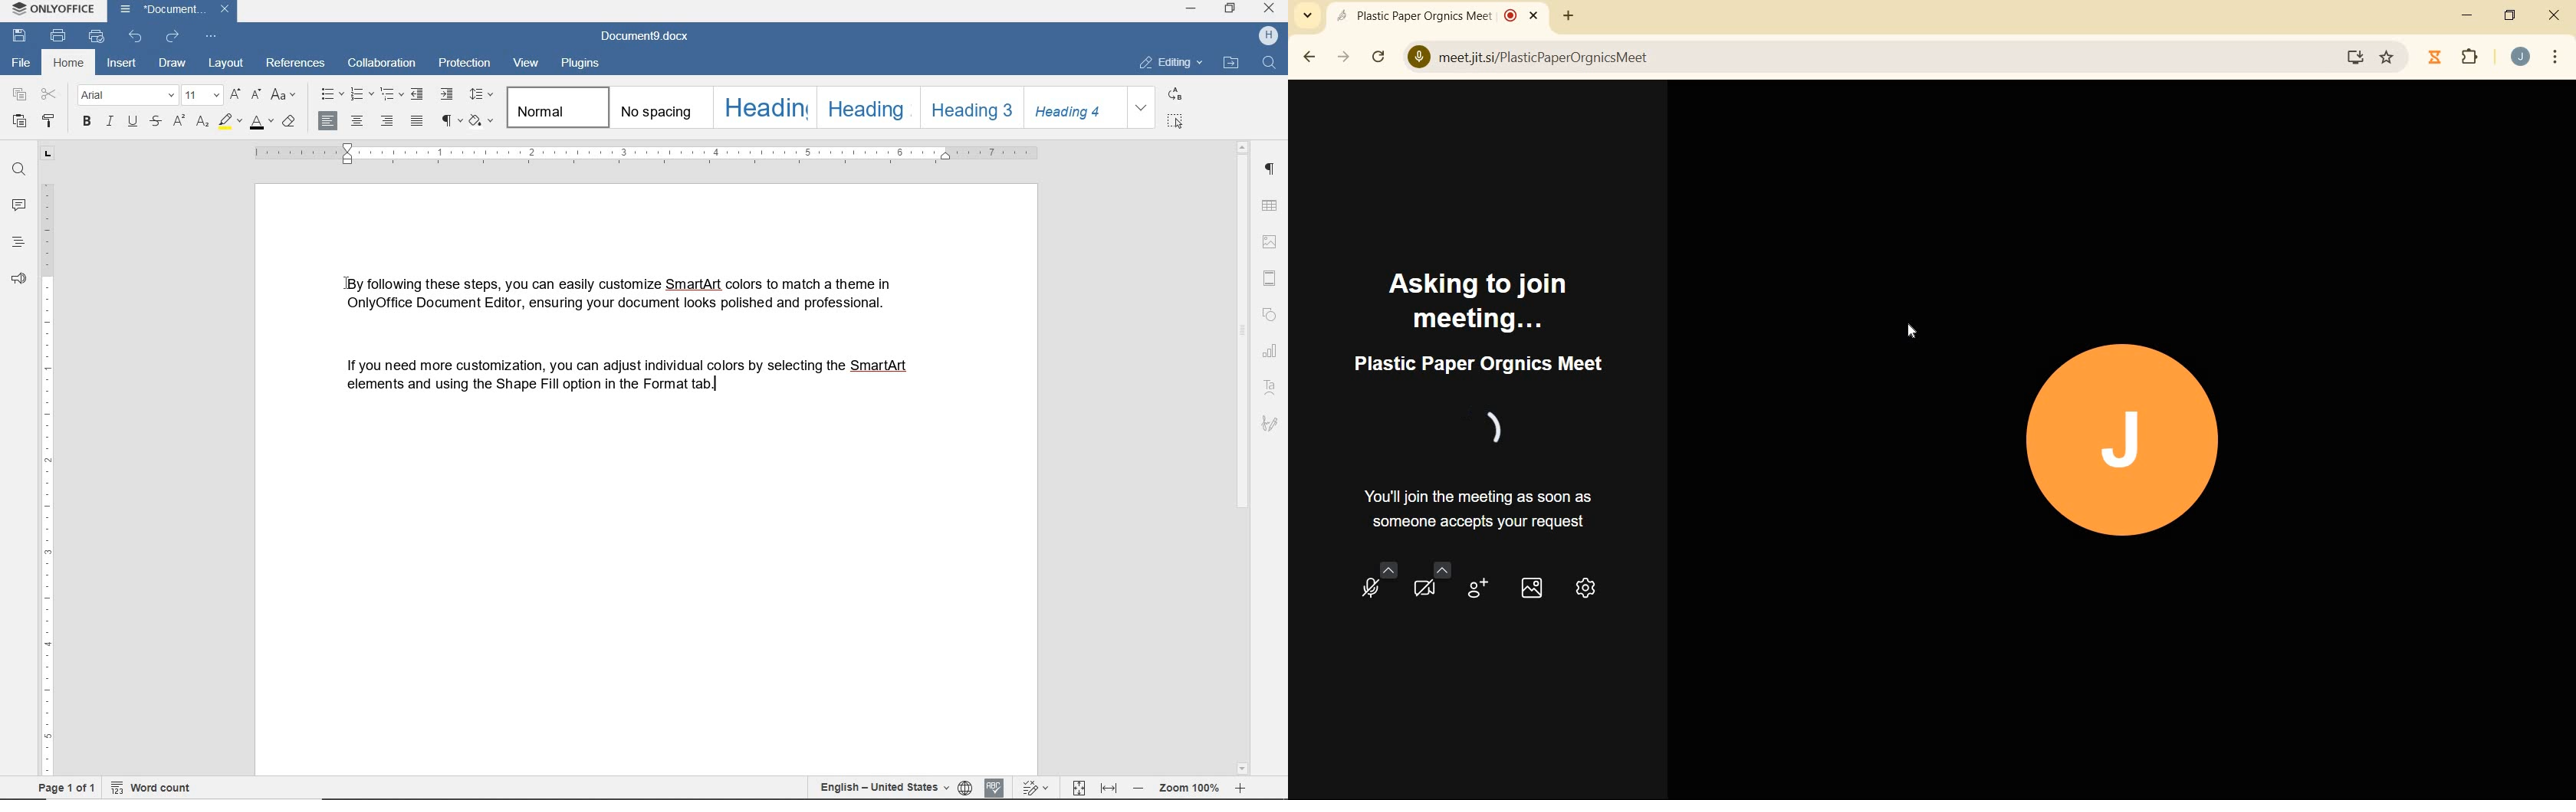  I want to click on customize quick access toolbar, so click(211, 36).